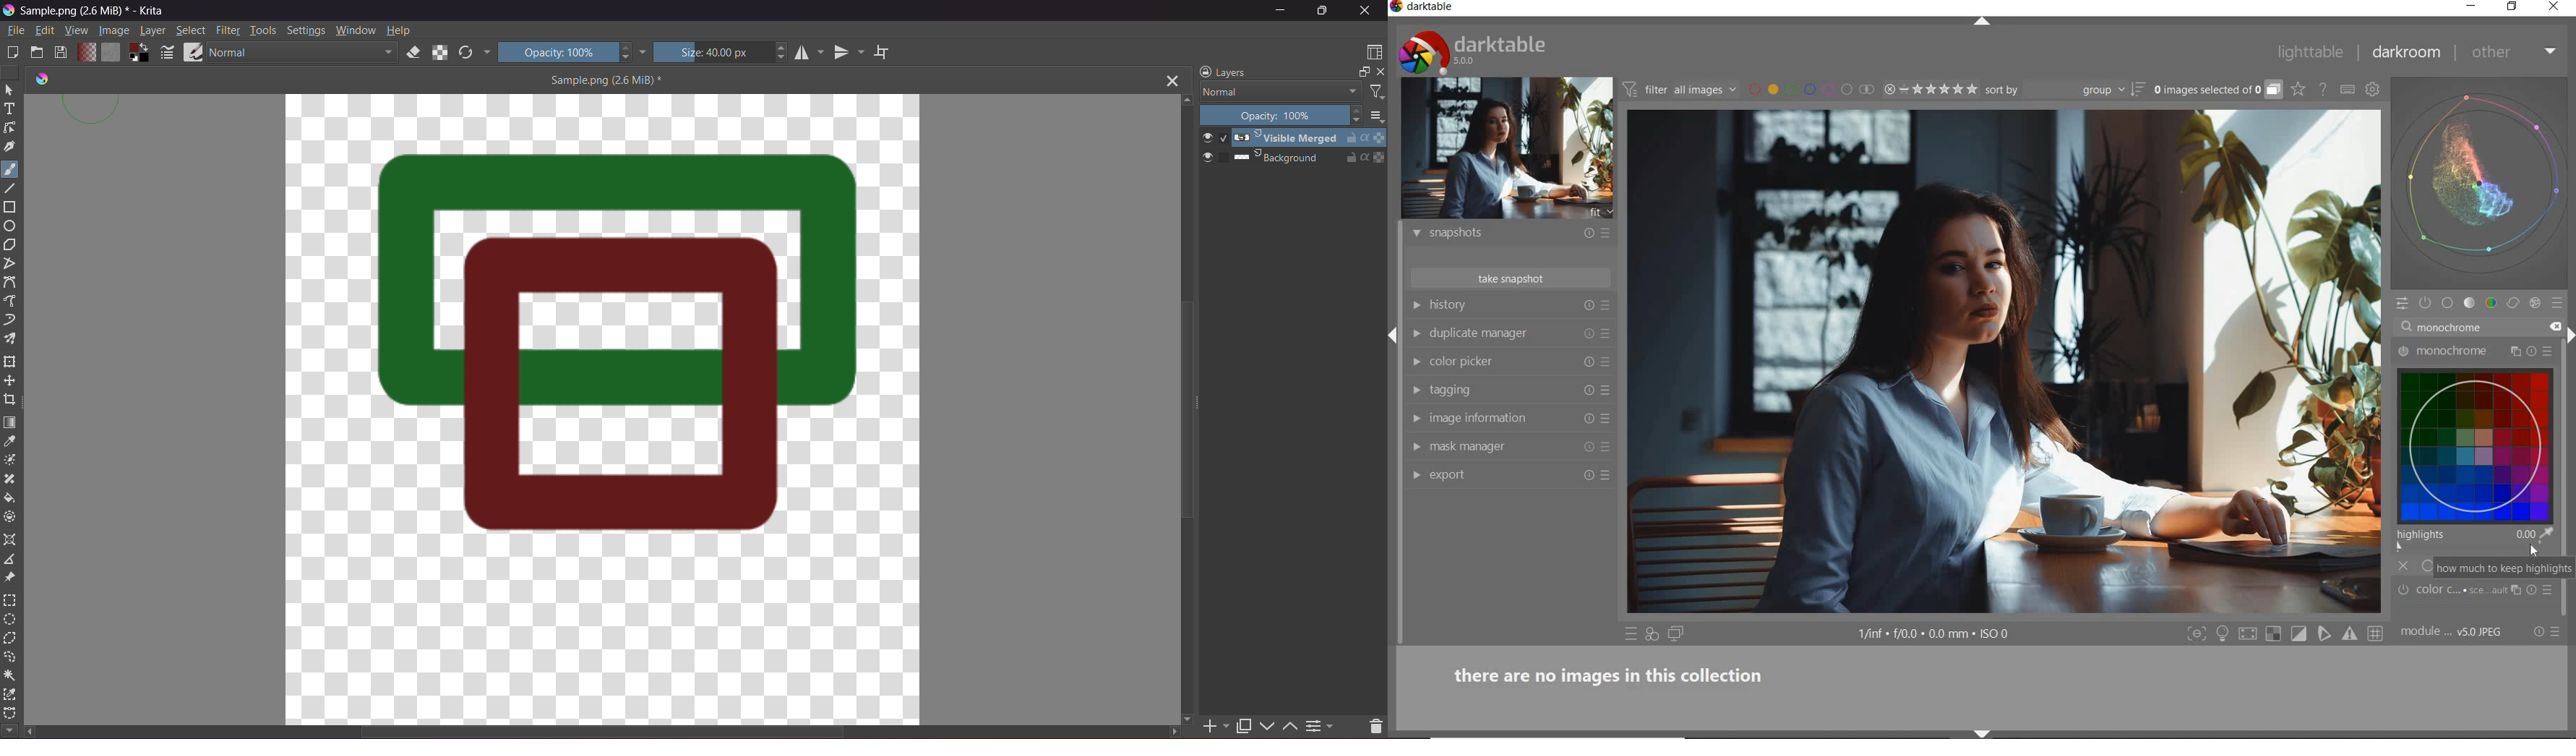  What do you see at coordinates (2448, 304) in the screenshot?
I see `base` at bounding box center [2448, 304].